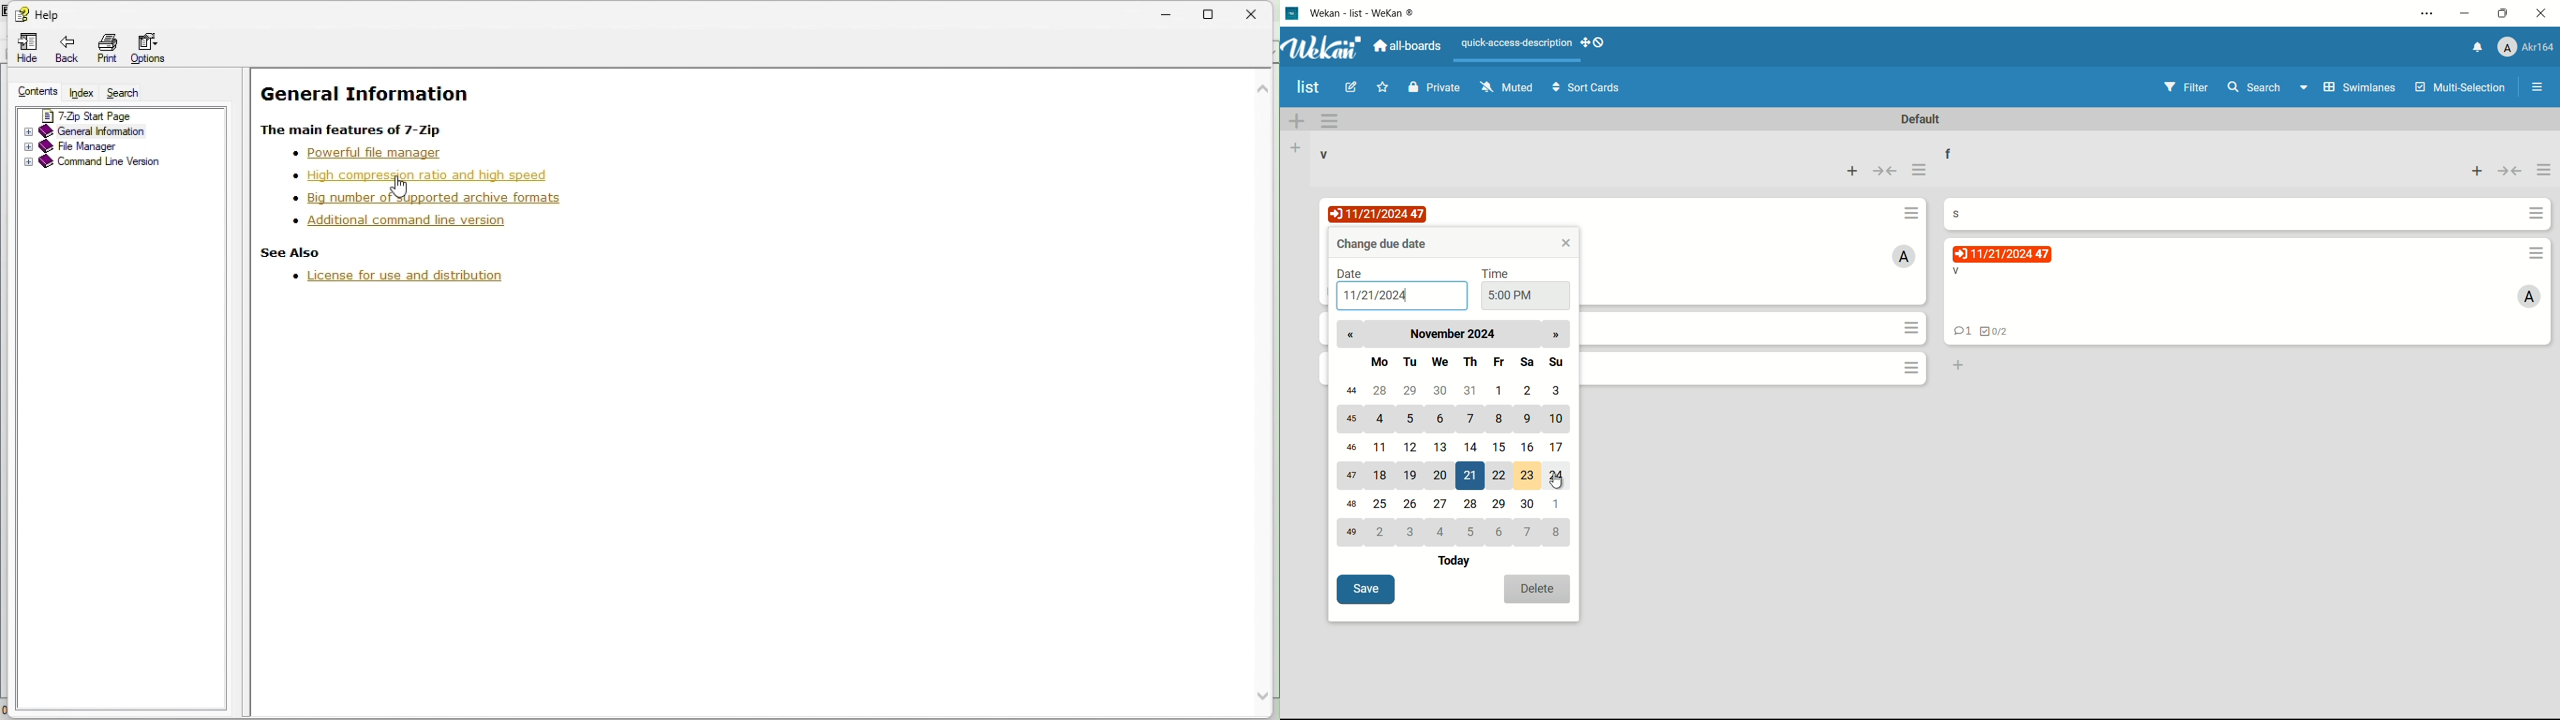  What do you see at coordinates (1413, 447) in the screenshot?
I see `12` at bounding box center [1413, 447].